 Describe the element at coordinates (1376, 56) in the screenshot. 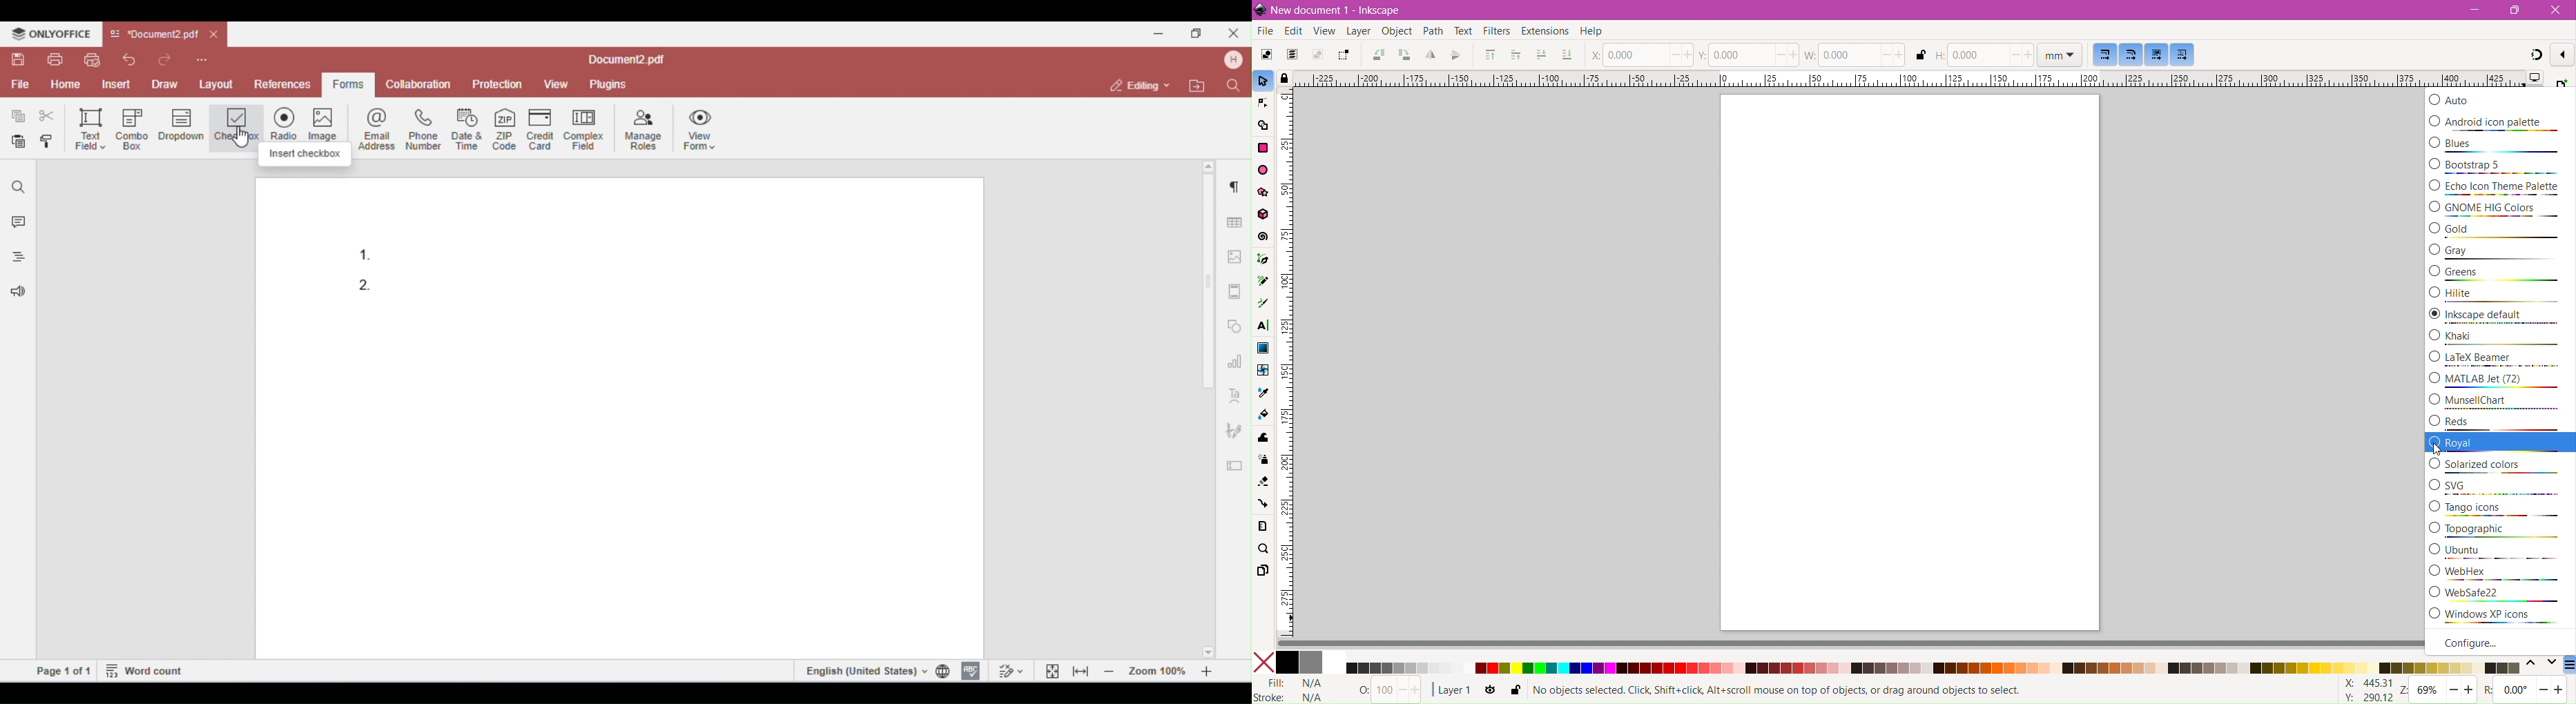

I see `Object Rotate 90 CCW` at that location.